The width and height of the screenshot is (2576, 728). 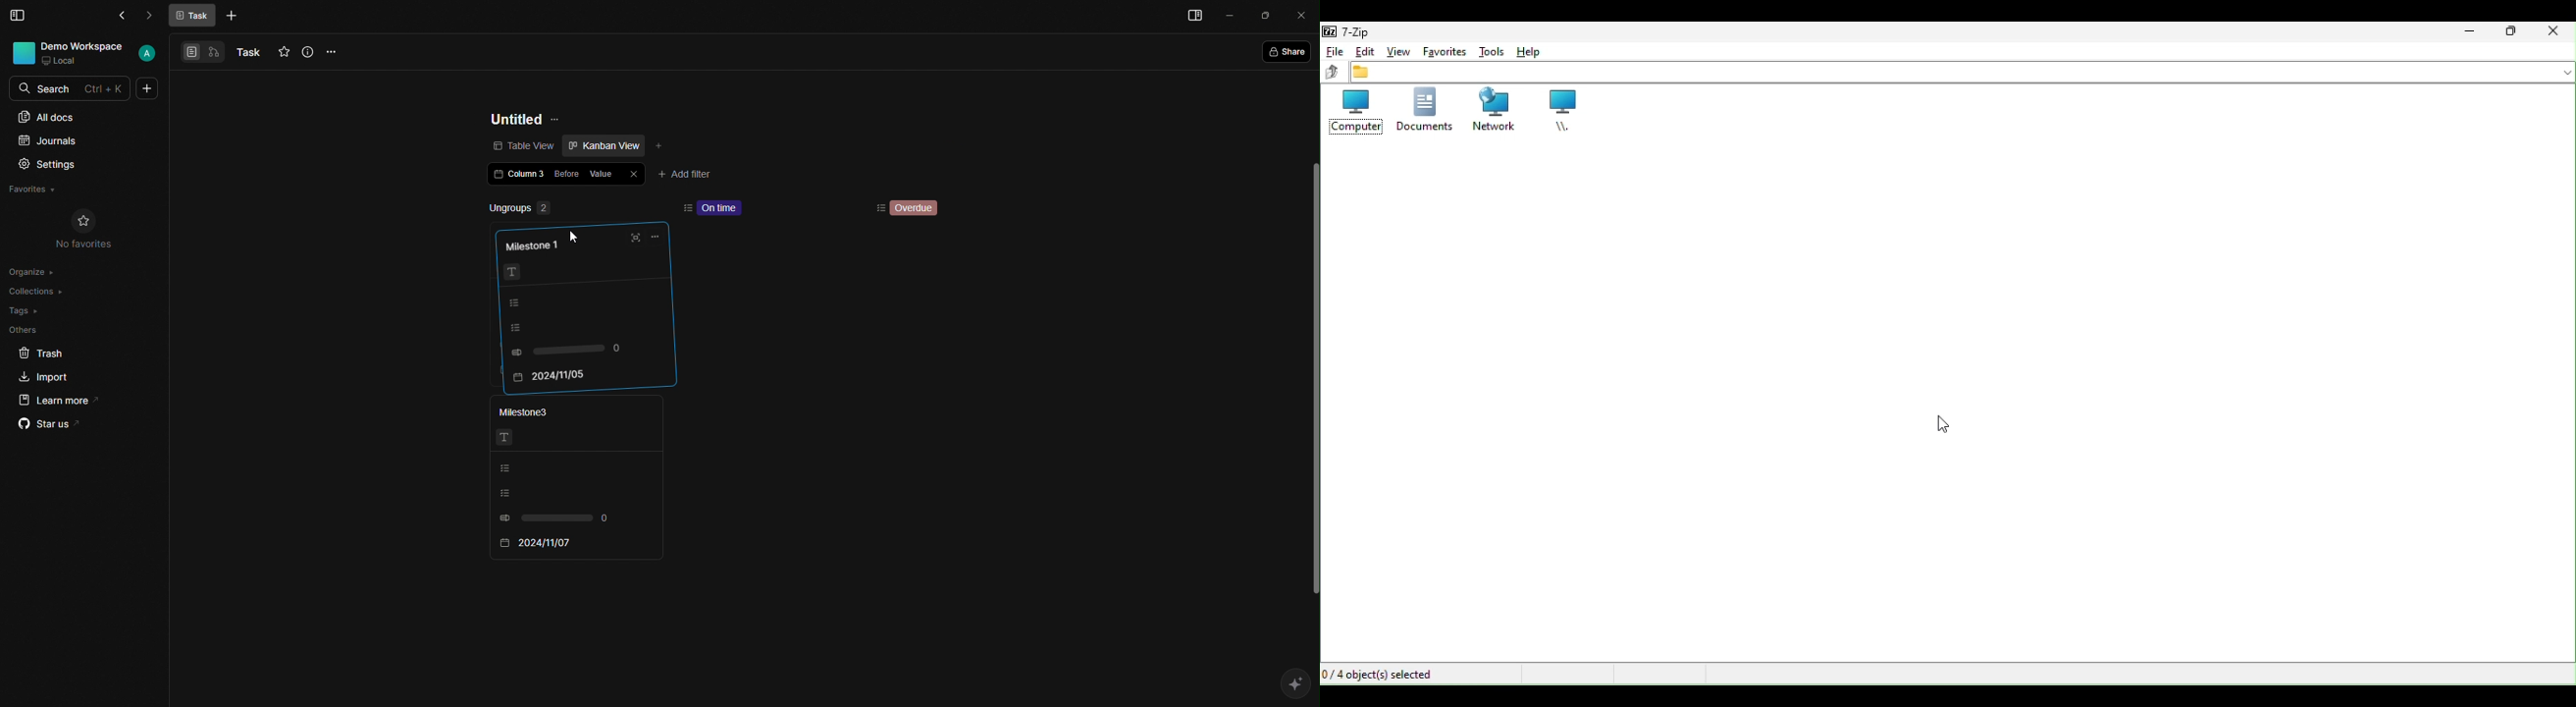 What do you see at coordinates (45, 425) in the screenshot?
I see `Star us` at bounding box center [45, 425].